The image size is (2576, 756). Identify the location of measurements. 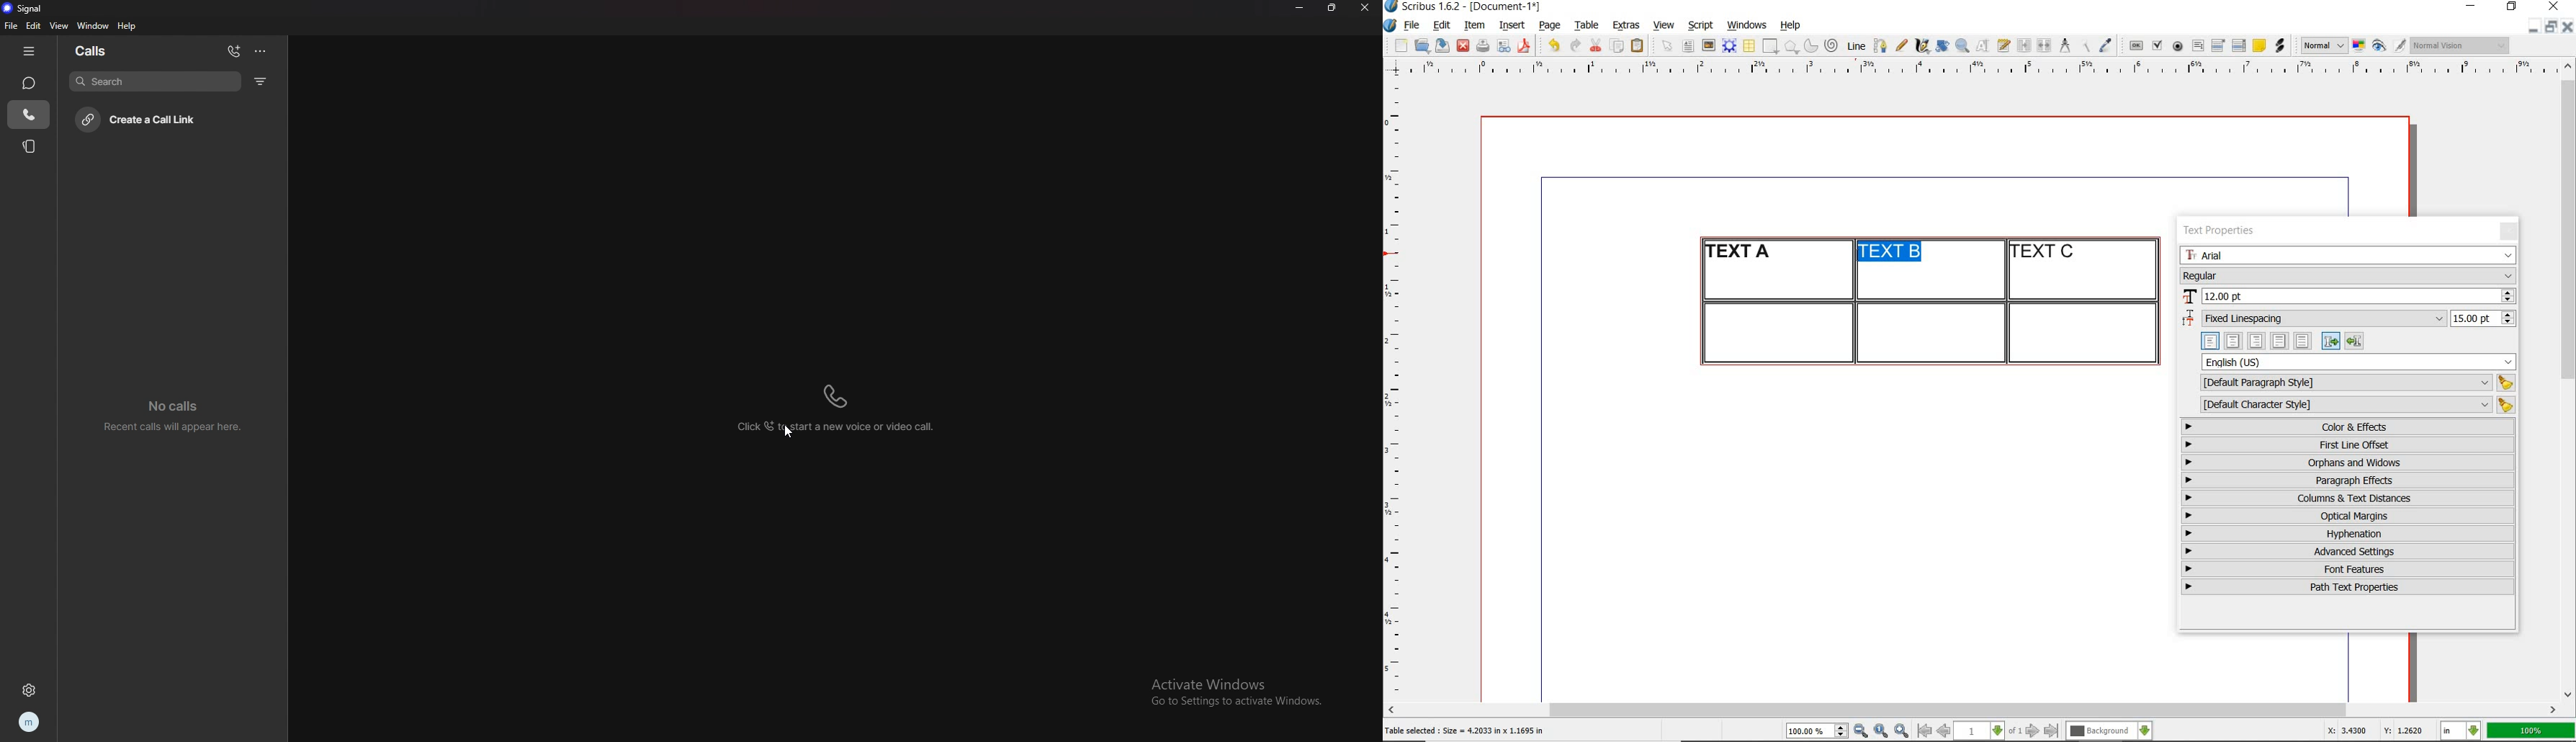
(2065, 46).